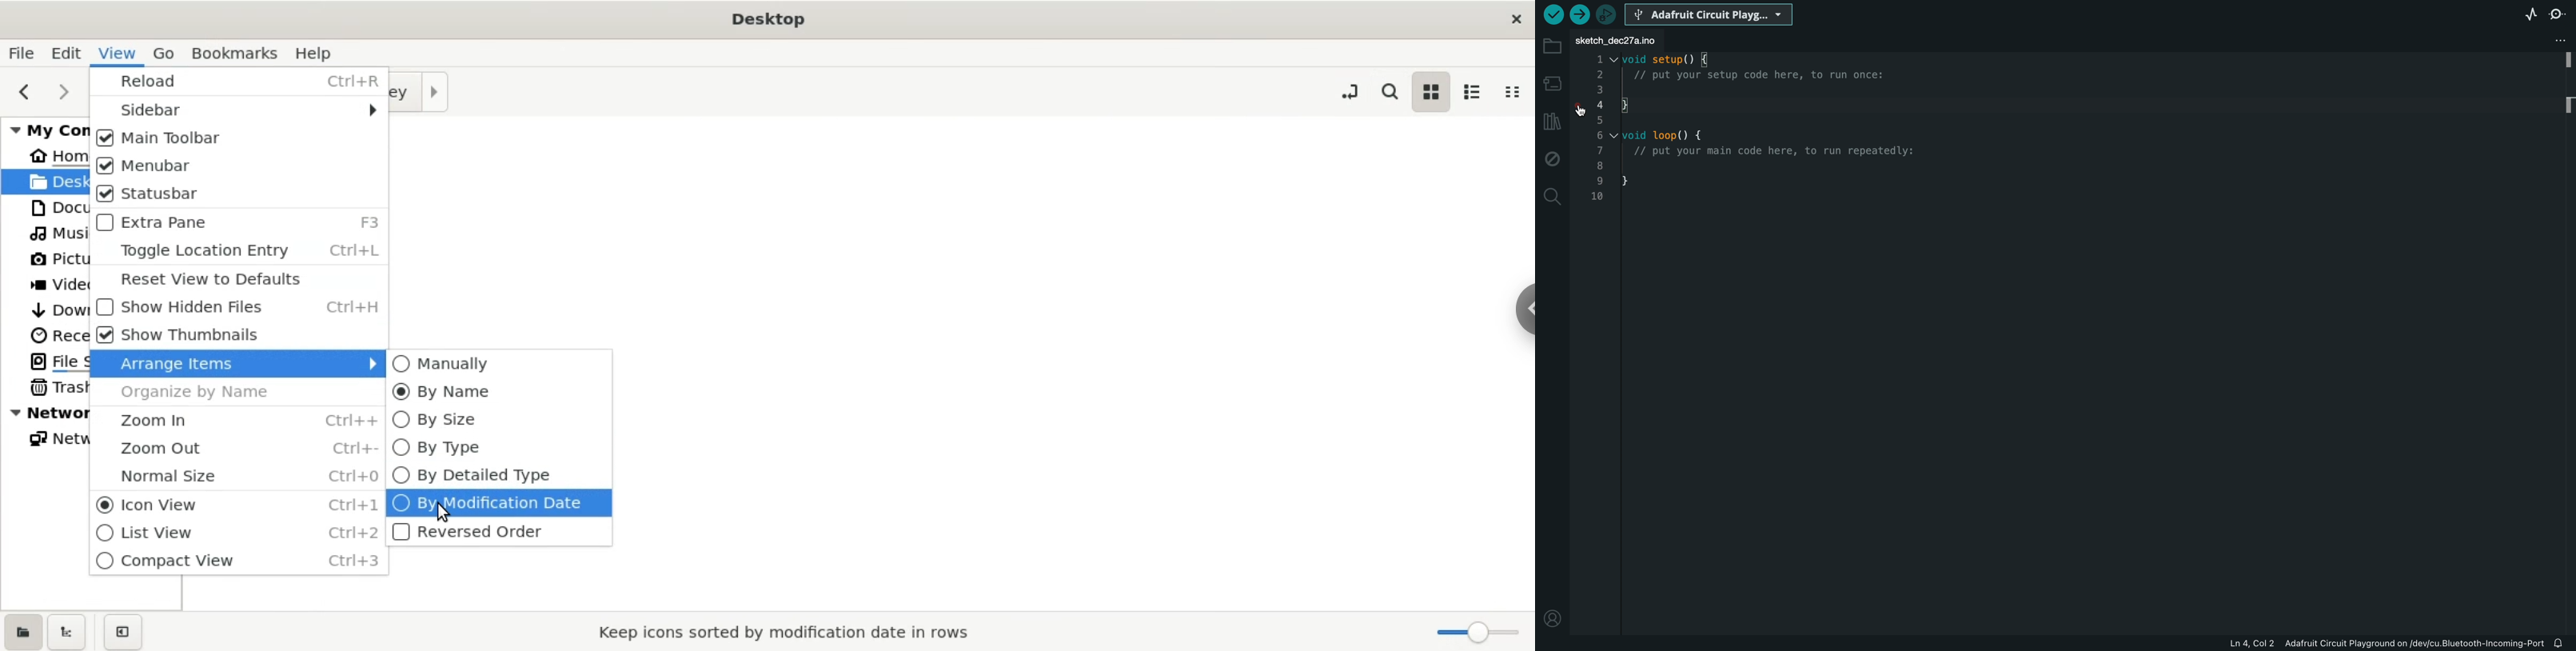  Describe the element at coordinates (1522, 310) in the screenshot. I see `chrome options` at that location.